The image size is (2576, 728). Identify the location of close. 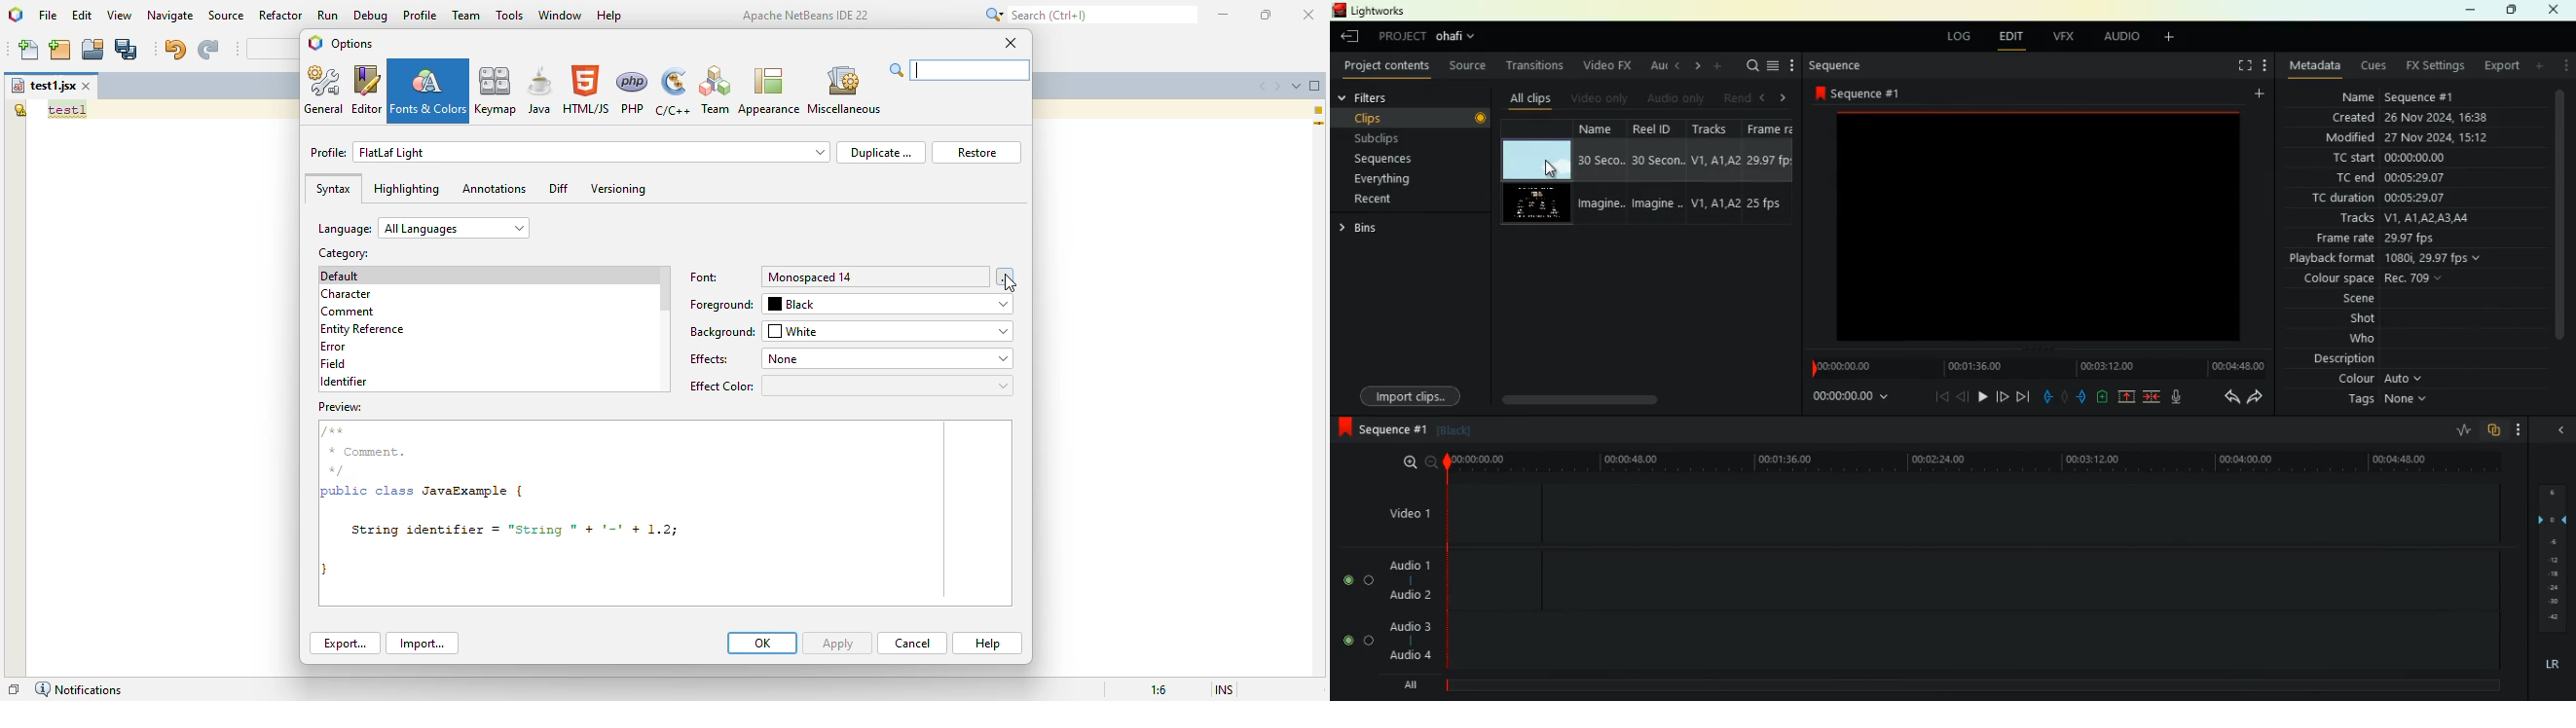
(1307, 14).